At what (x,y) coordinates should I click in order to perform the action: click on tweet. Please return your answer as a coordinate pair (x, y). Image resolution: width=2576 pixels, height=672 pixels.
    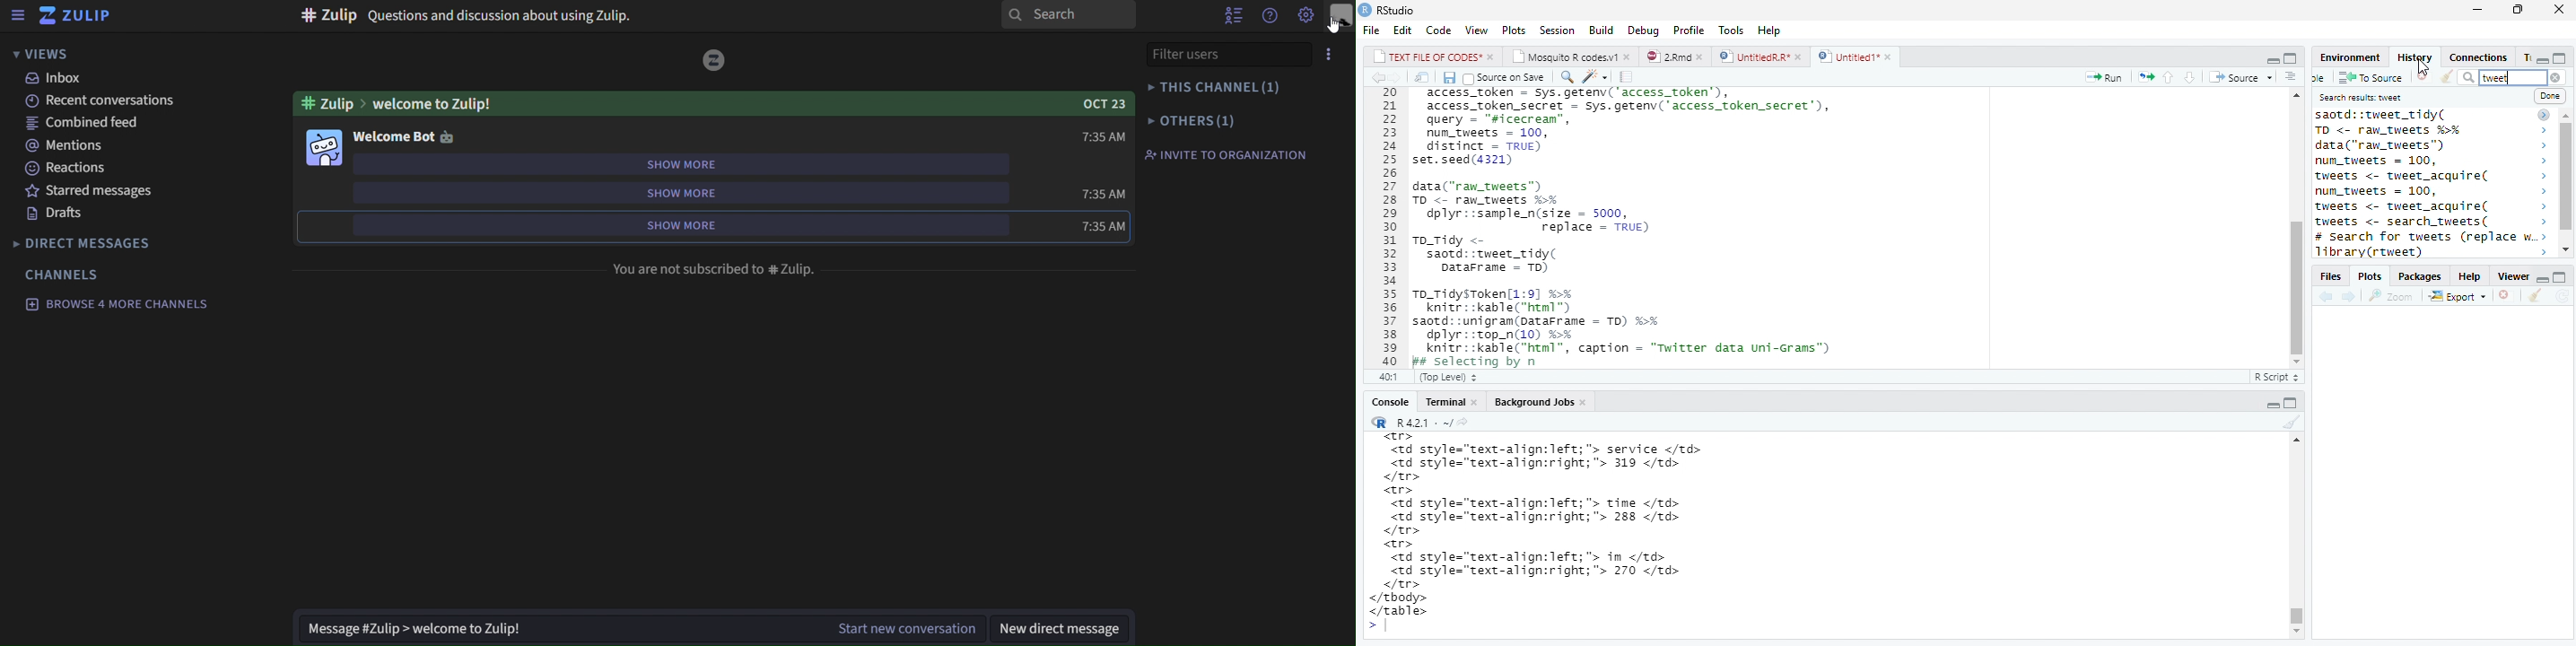
    Looking at the image, I should click on (2514, 77).